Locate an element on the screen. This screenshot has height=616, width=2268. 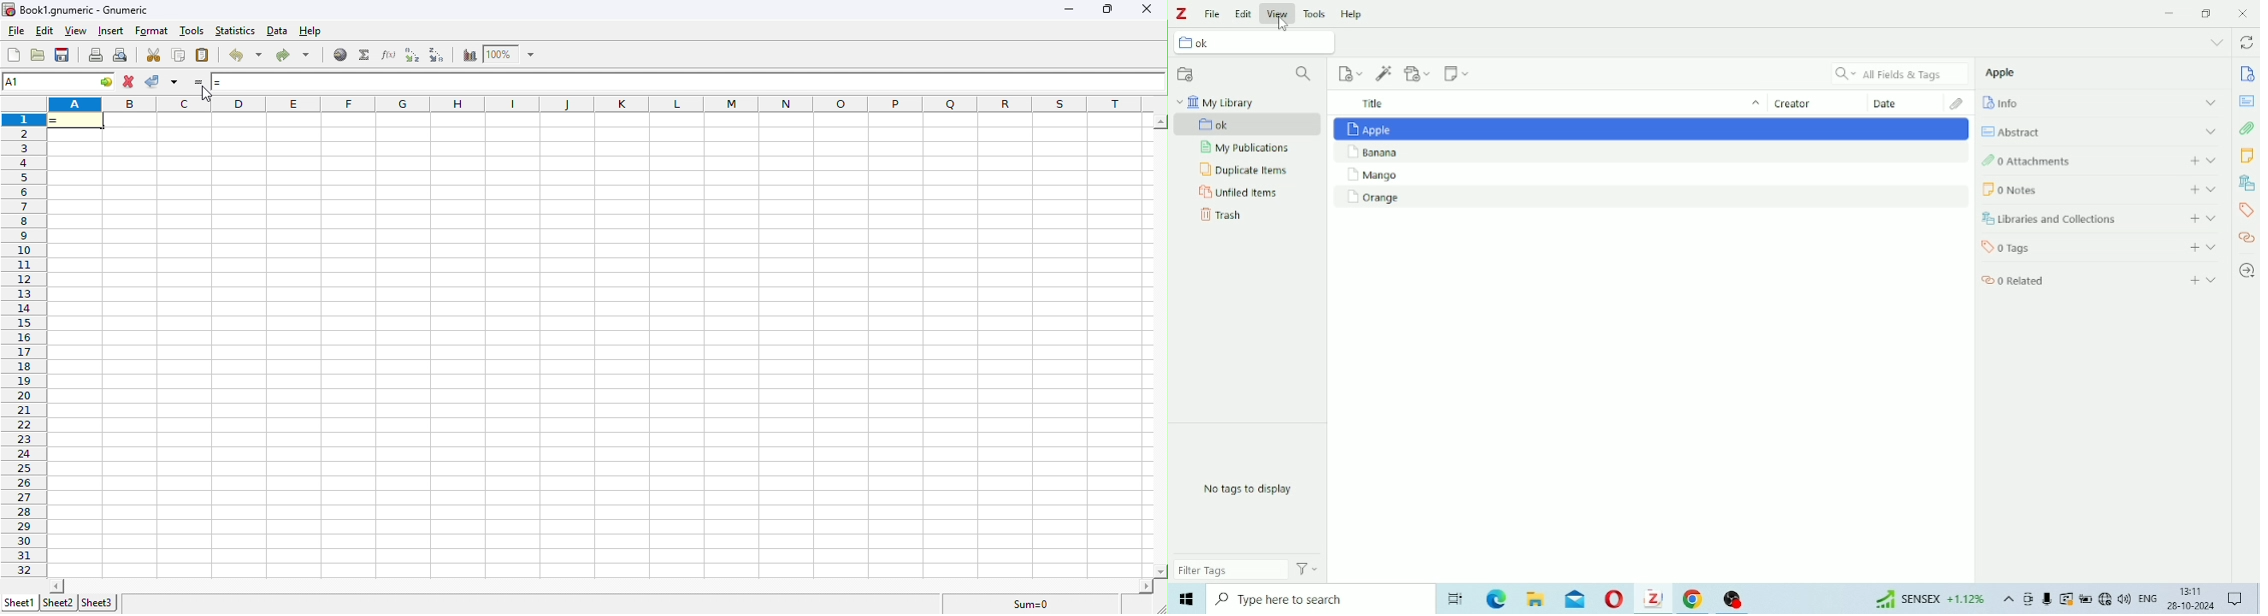
add is located at coordinates (2192, 247).